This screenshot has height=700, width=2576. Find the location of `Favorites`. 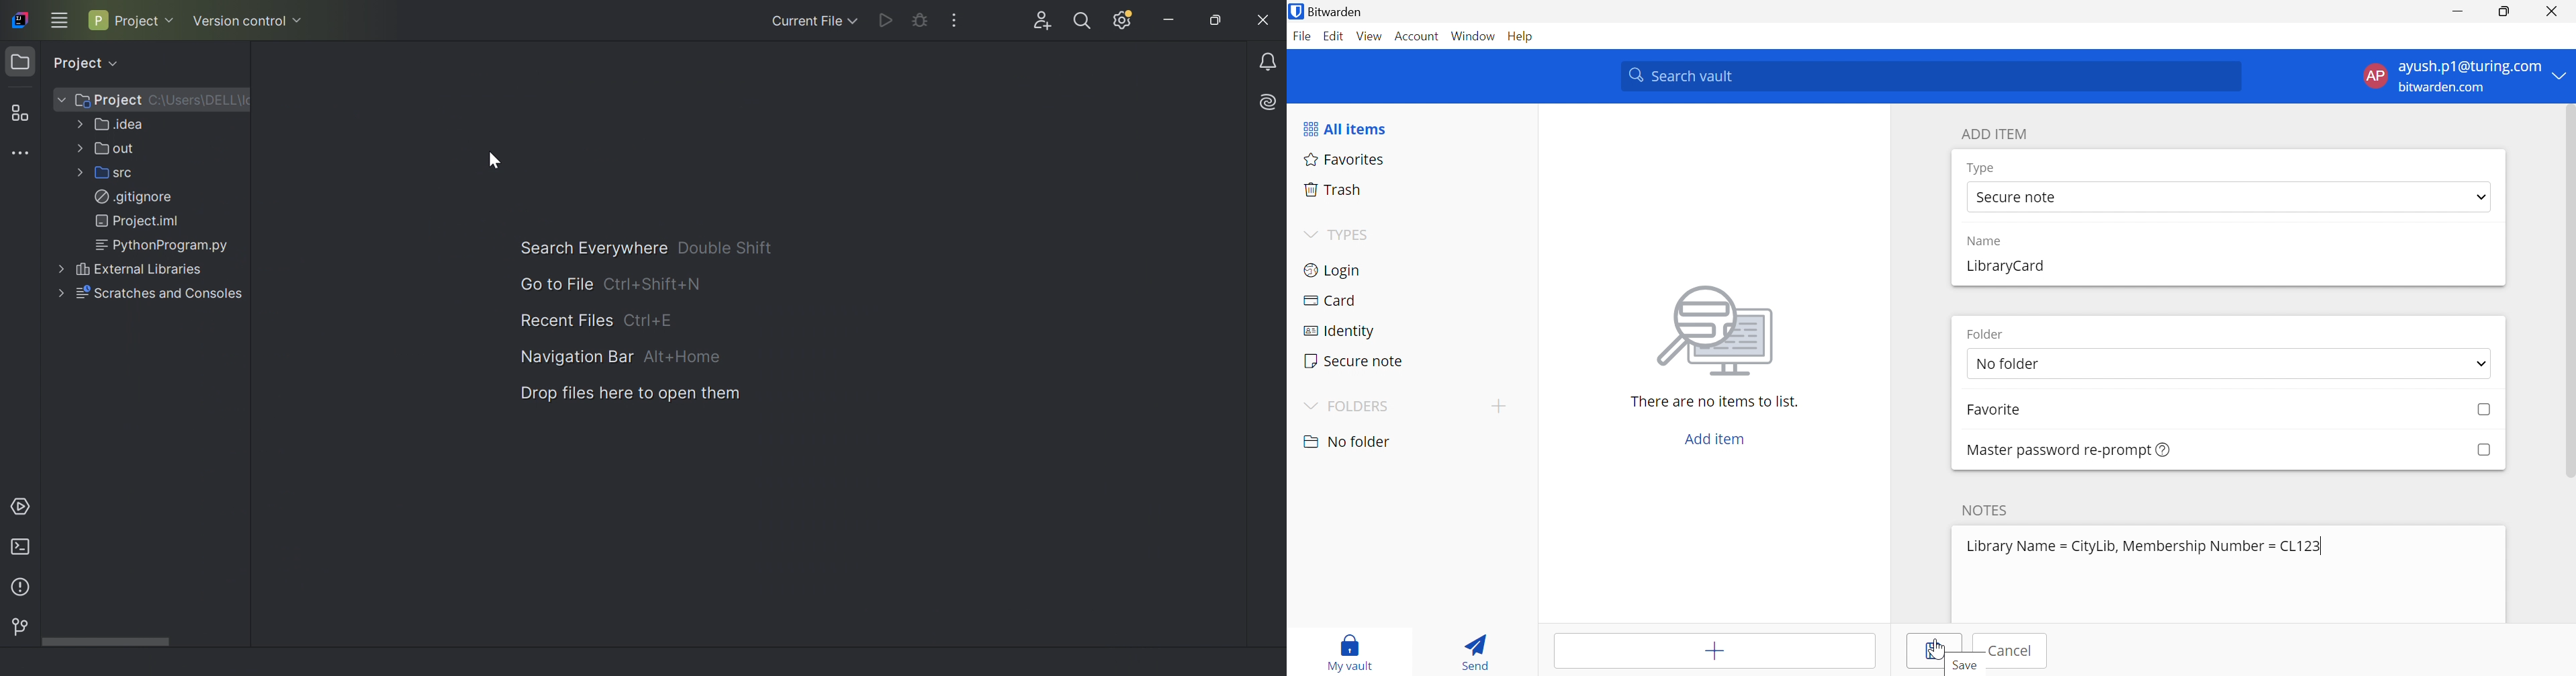

Favorites is located at coordinates (1411, 161).